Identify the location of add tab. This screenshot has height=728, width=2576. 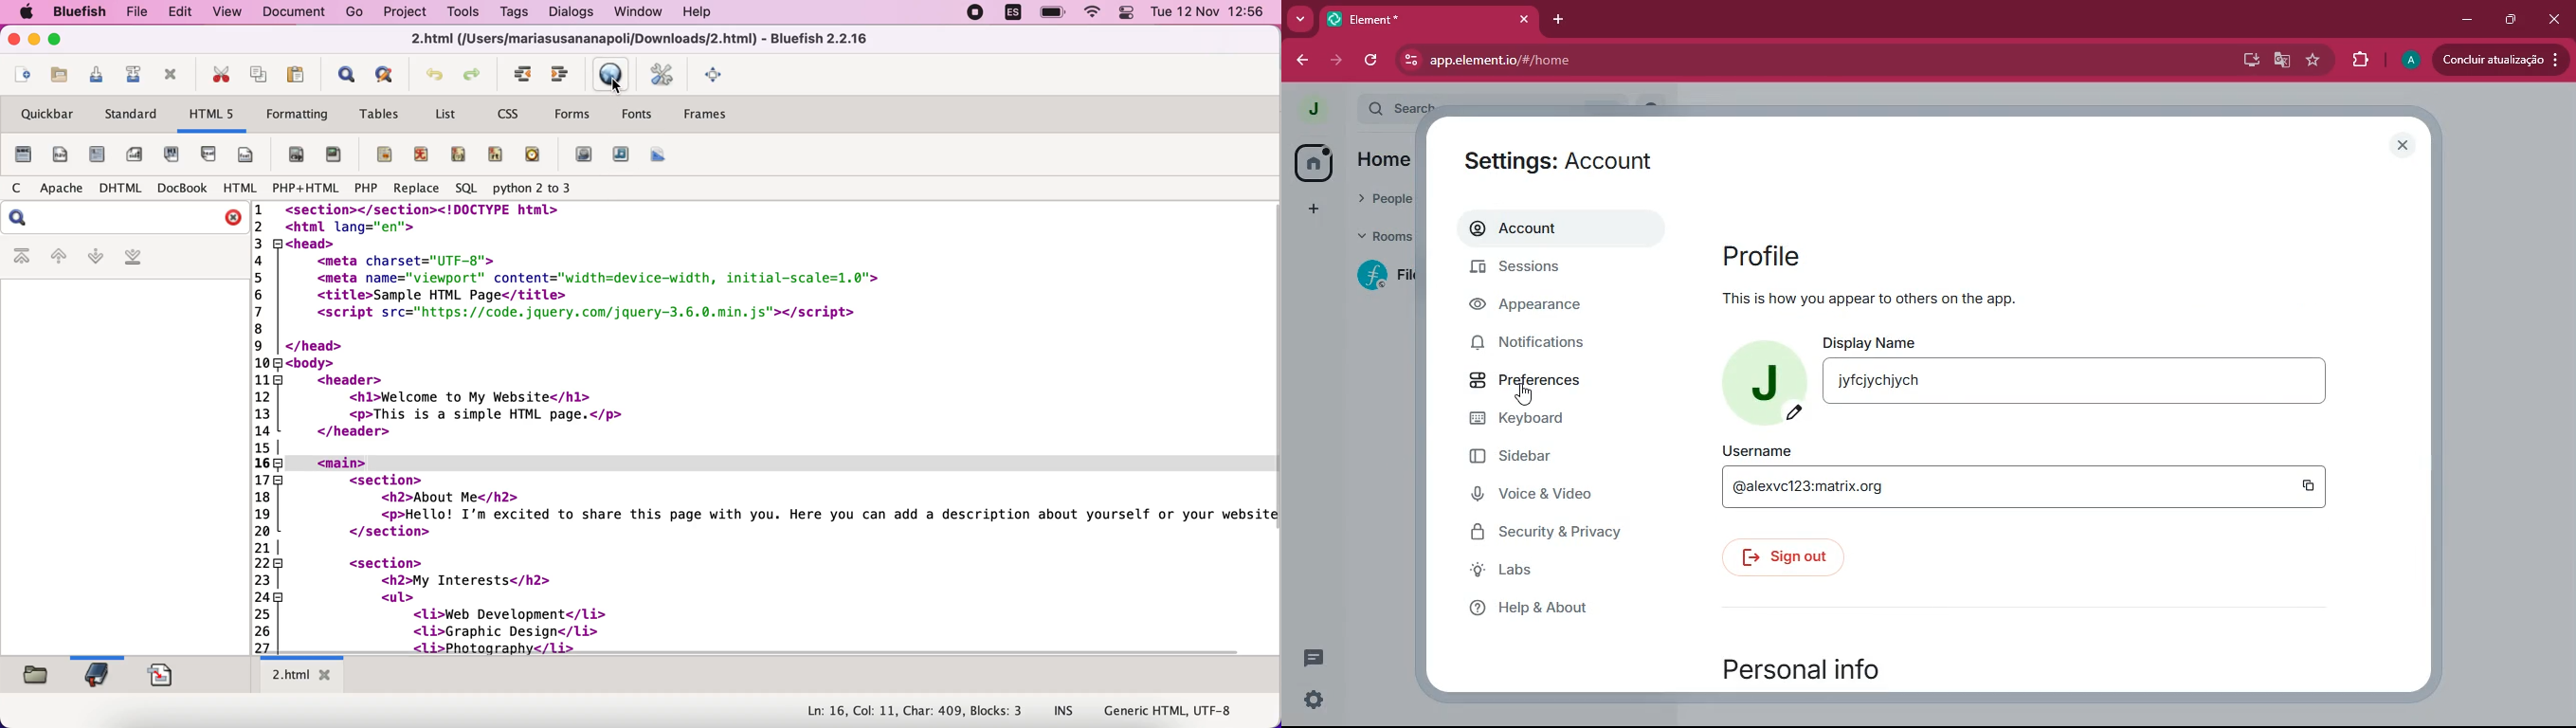
(1561, 20).